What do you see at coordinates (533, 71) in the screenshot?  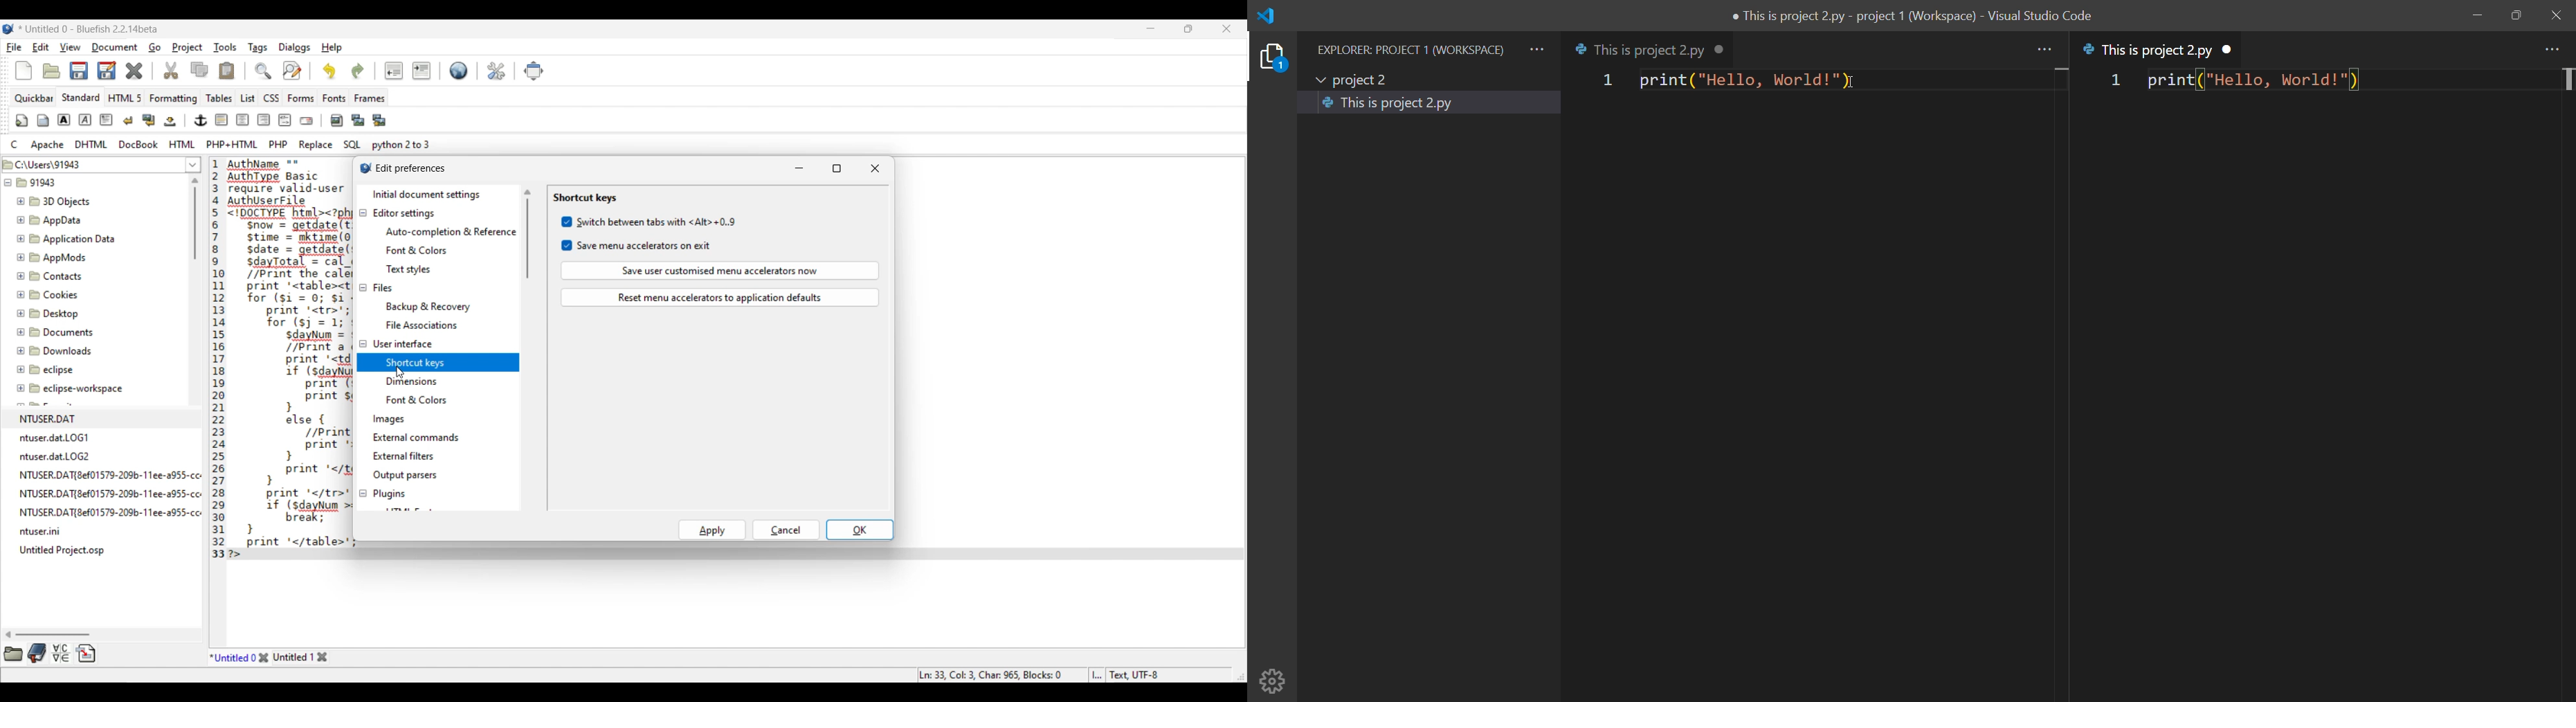 I see `Move` at bounding box center [533, 71].